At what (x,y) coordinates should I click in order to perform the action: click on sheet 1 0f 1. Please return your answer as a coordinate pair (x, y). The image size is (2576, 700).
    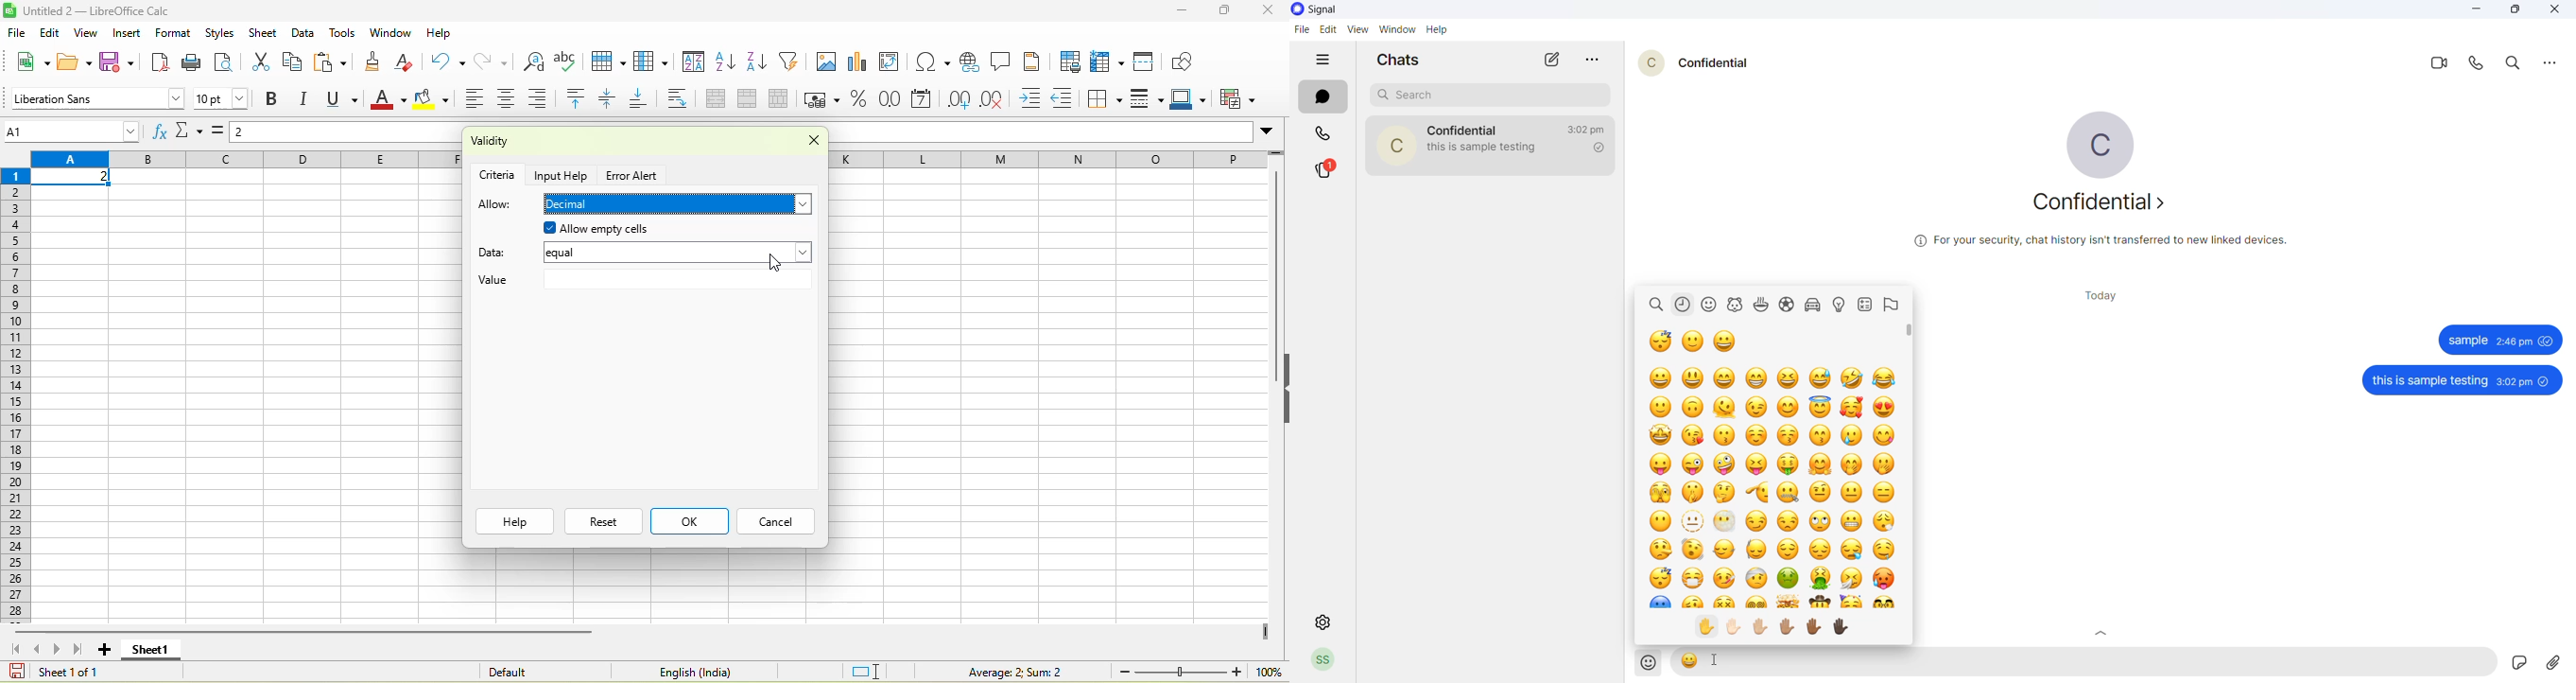
    Looking at the image, I should click on (64, 672).